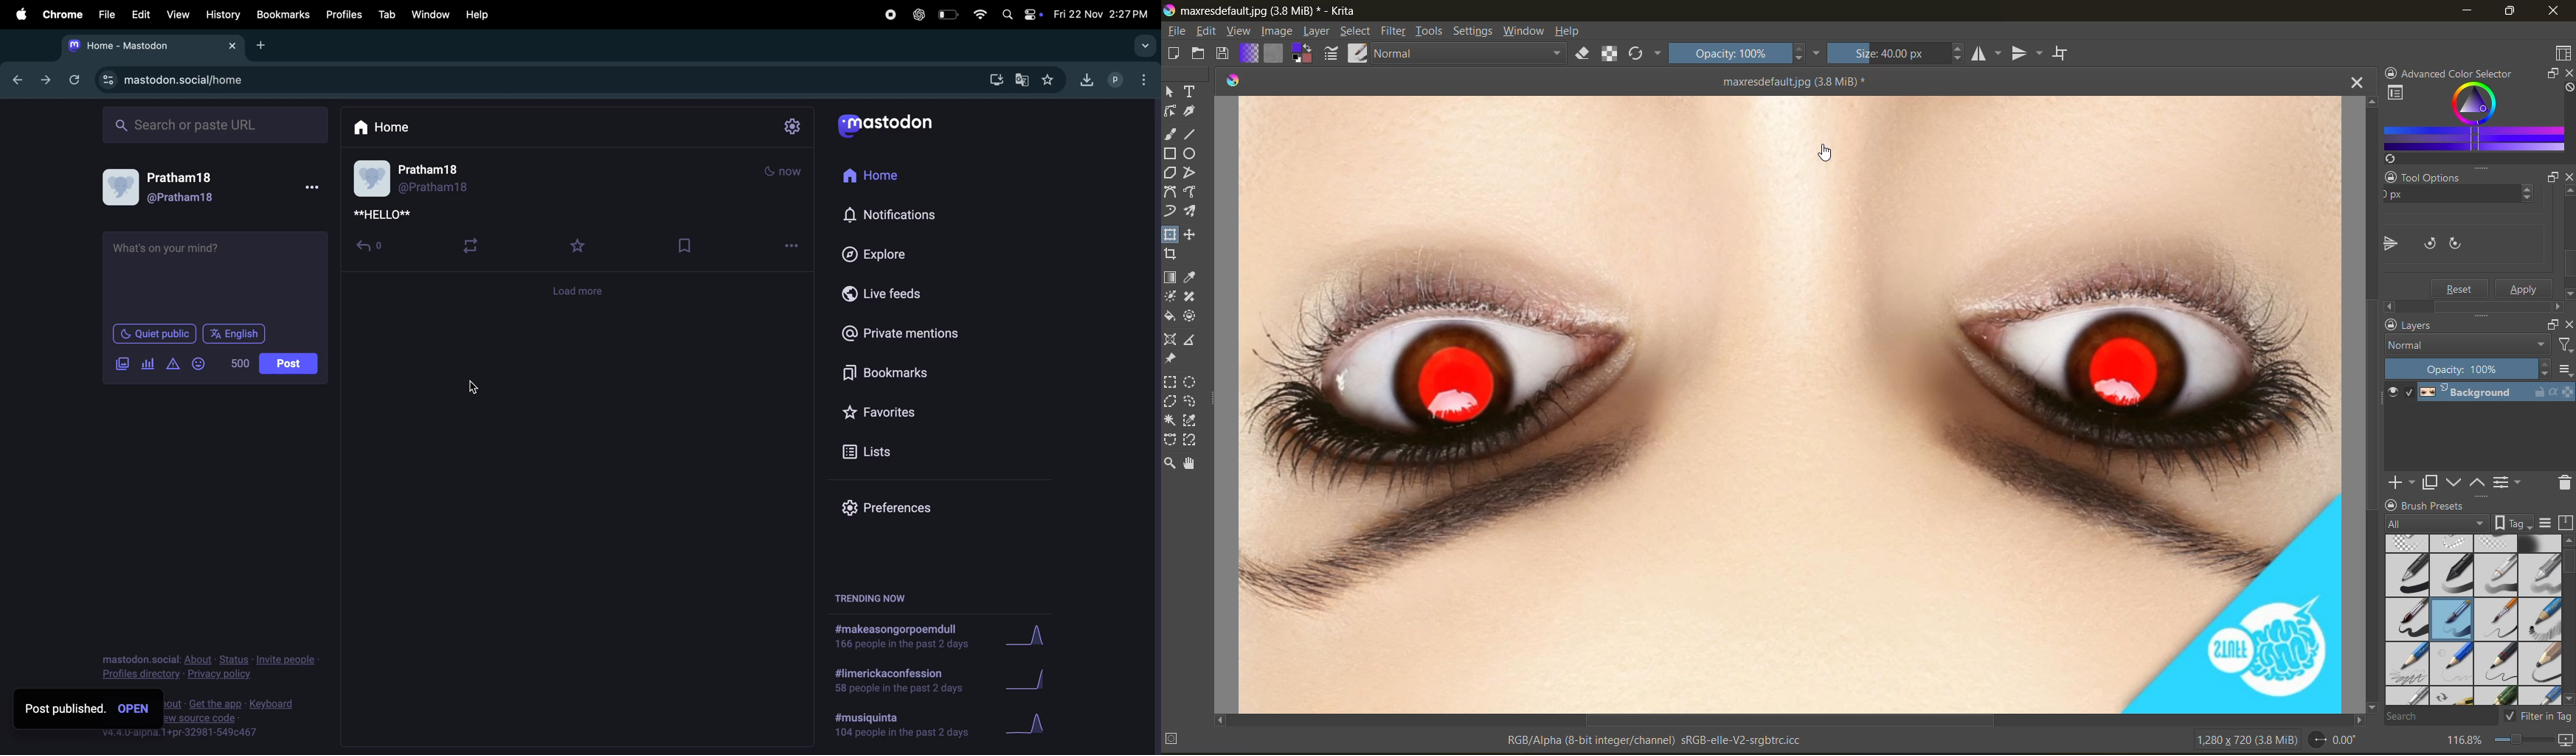 Image resolution: width=2576 pixels, height=756 pixels. What do you see at coordinates (1189, 315) in the screenshot?
I see `tool` at bounding box center [1189, 315].